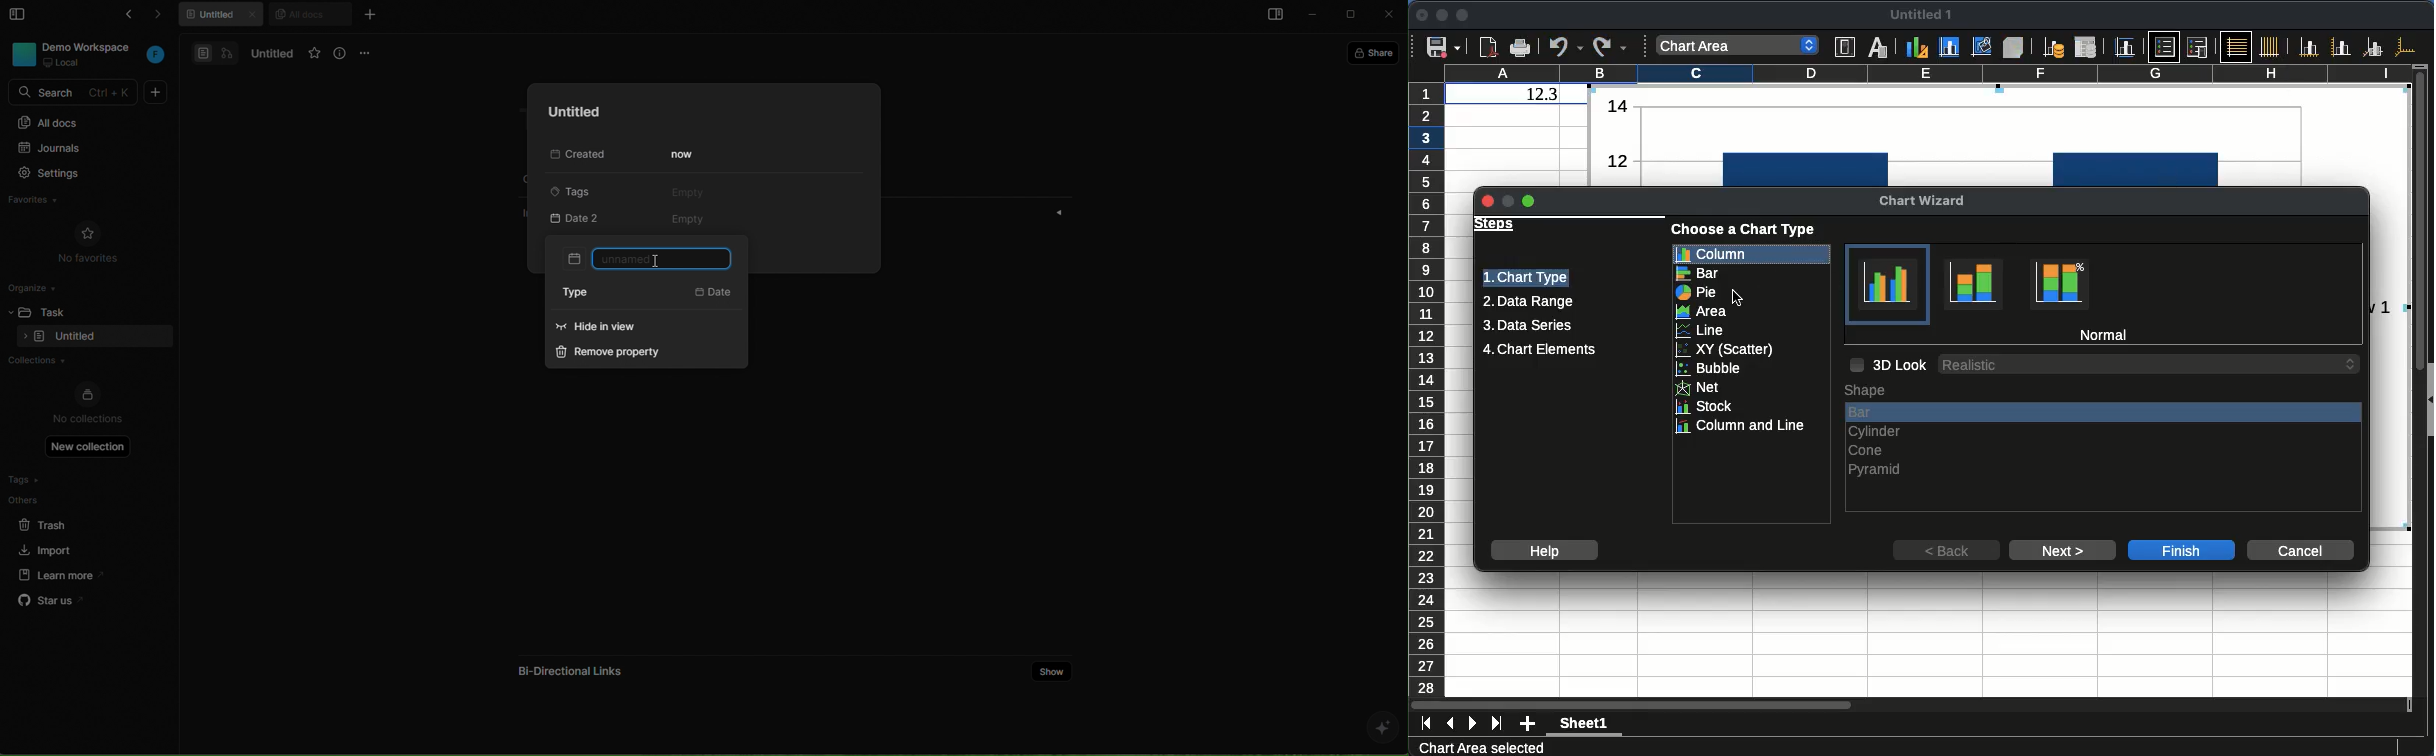  I want to click on Stacked, so click(1974, 284).